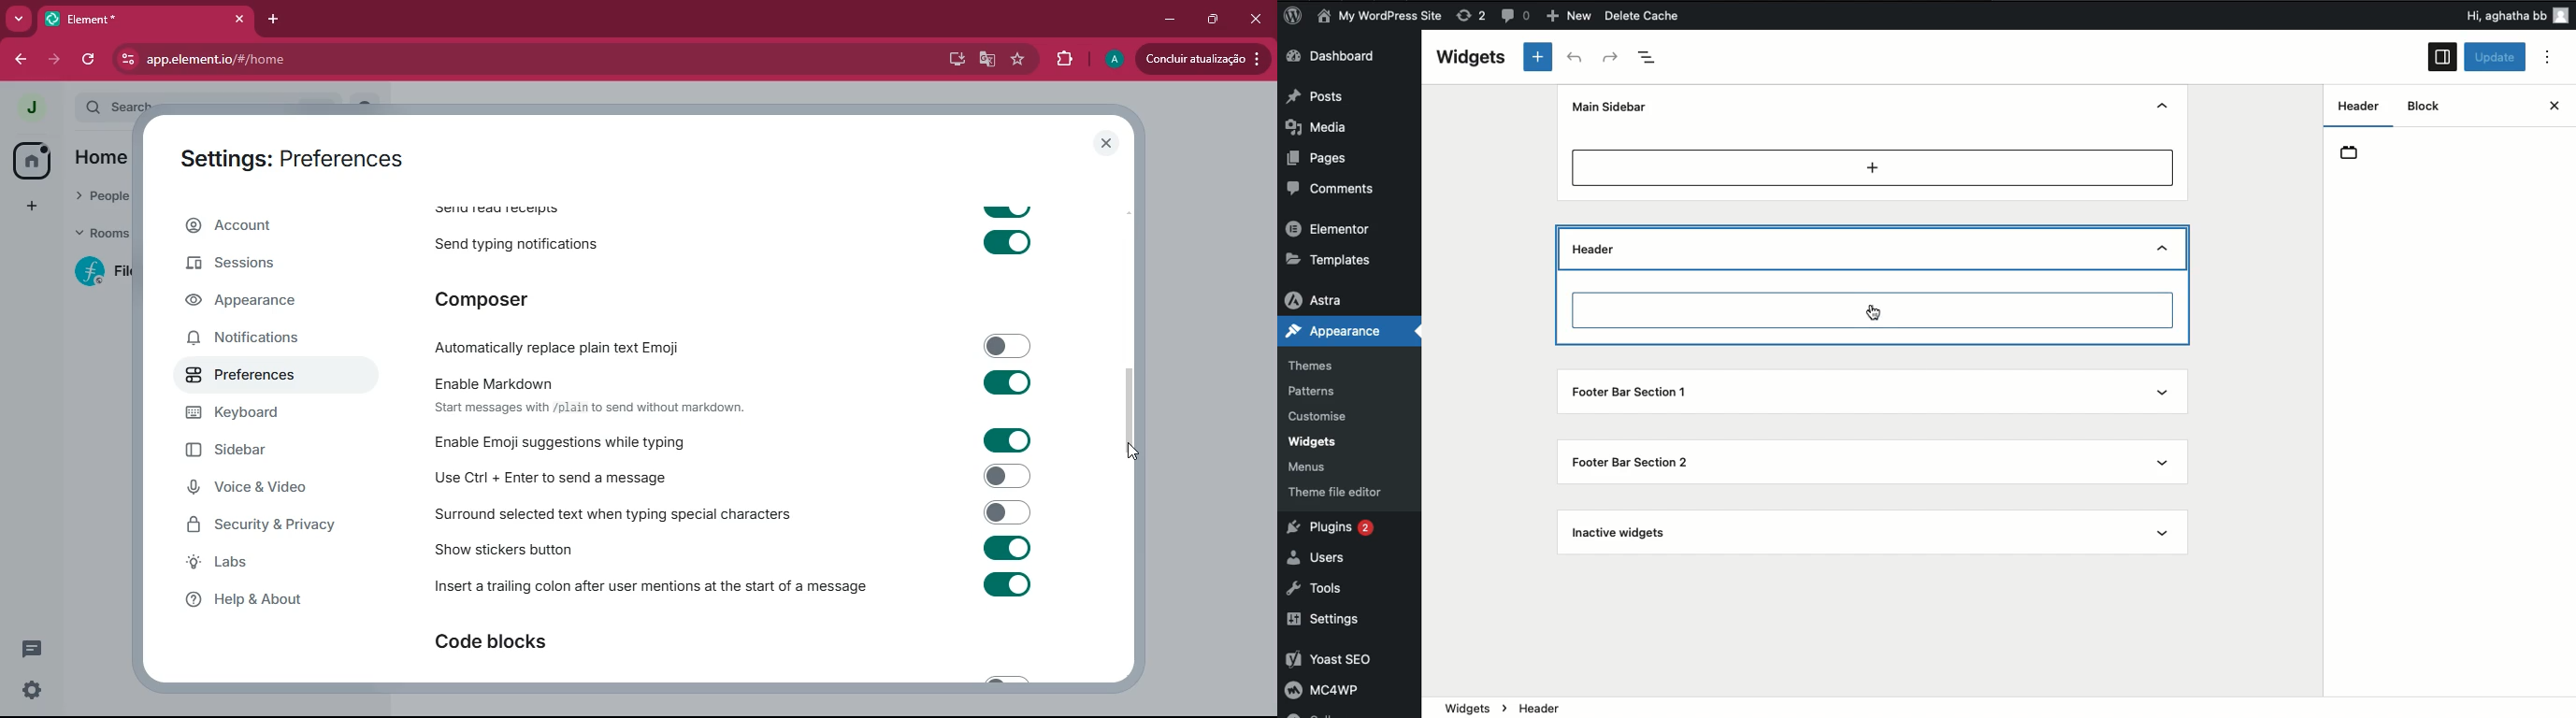 This screenshot has width=2576, height=728. Describe the element at coordinates (249, 563) in the screenshot. I see `labs` at that location.